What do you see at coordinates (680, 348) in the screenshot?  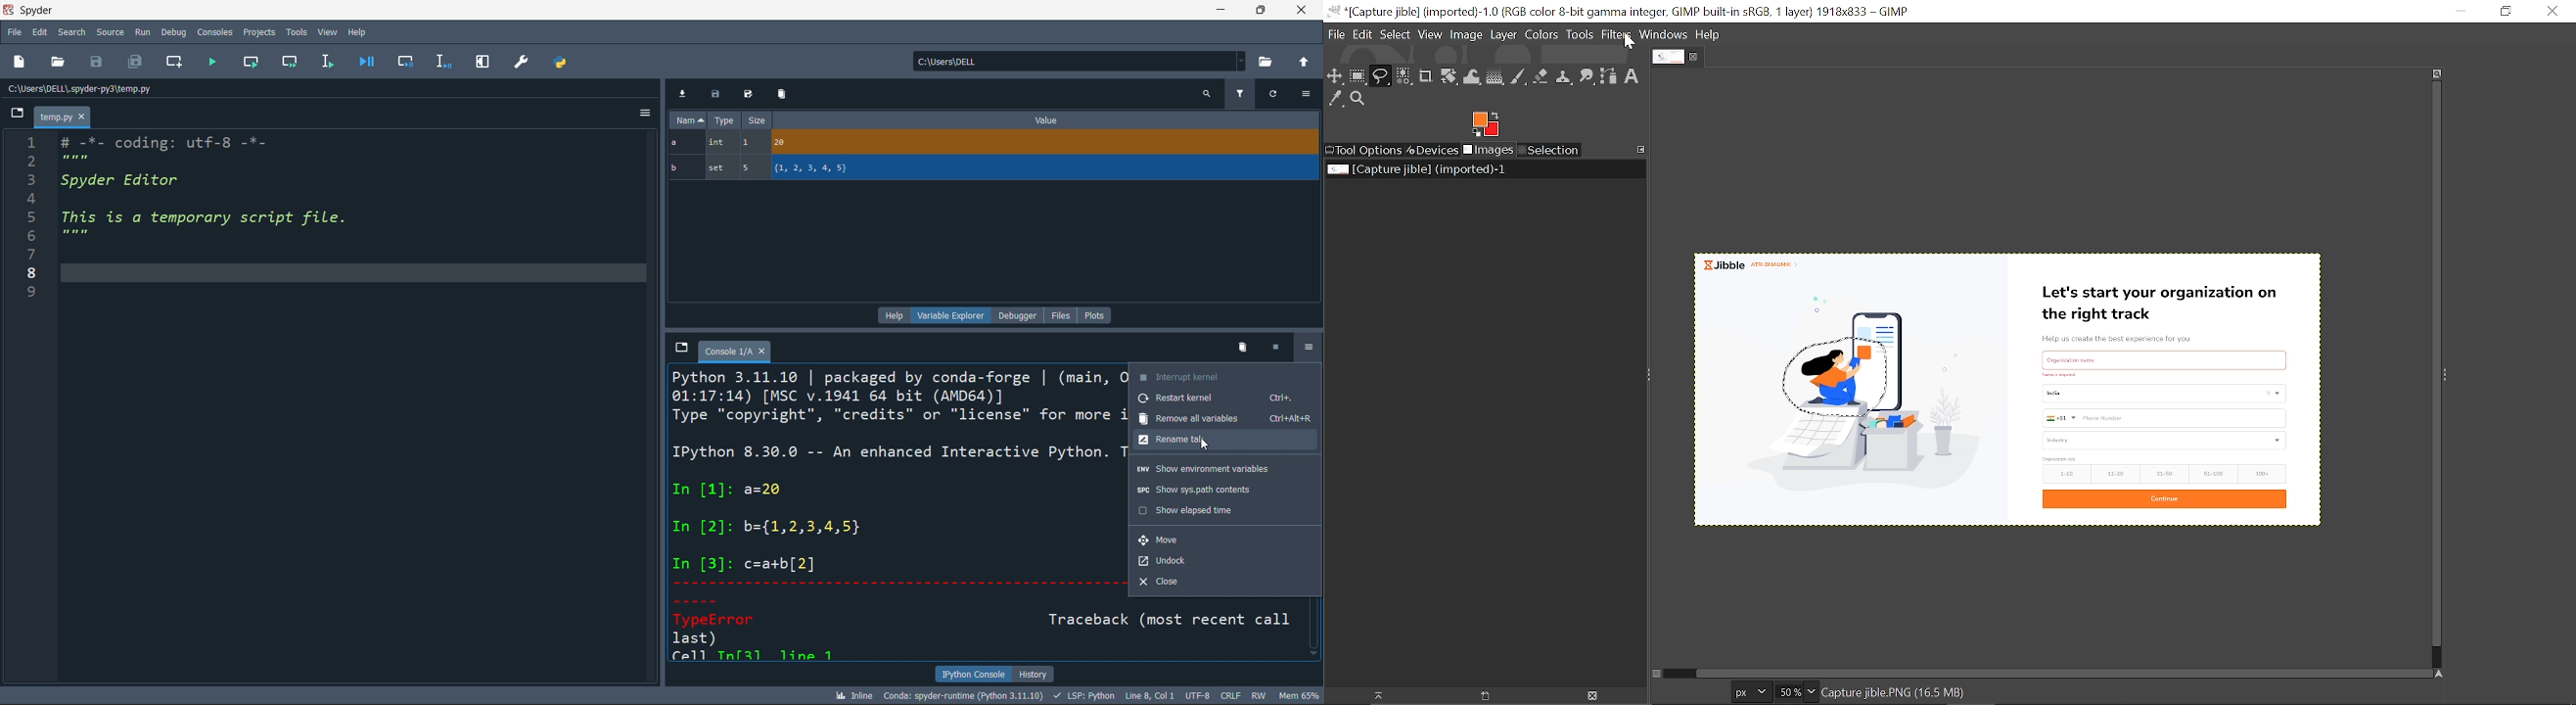 I see `browse tabs` at bounding box center [680, 348].